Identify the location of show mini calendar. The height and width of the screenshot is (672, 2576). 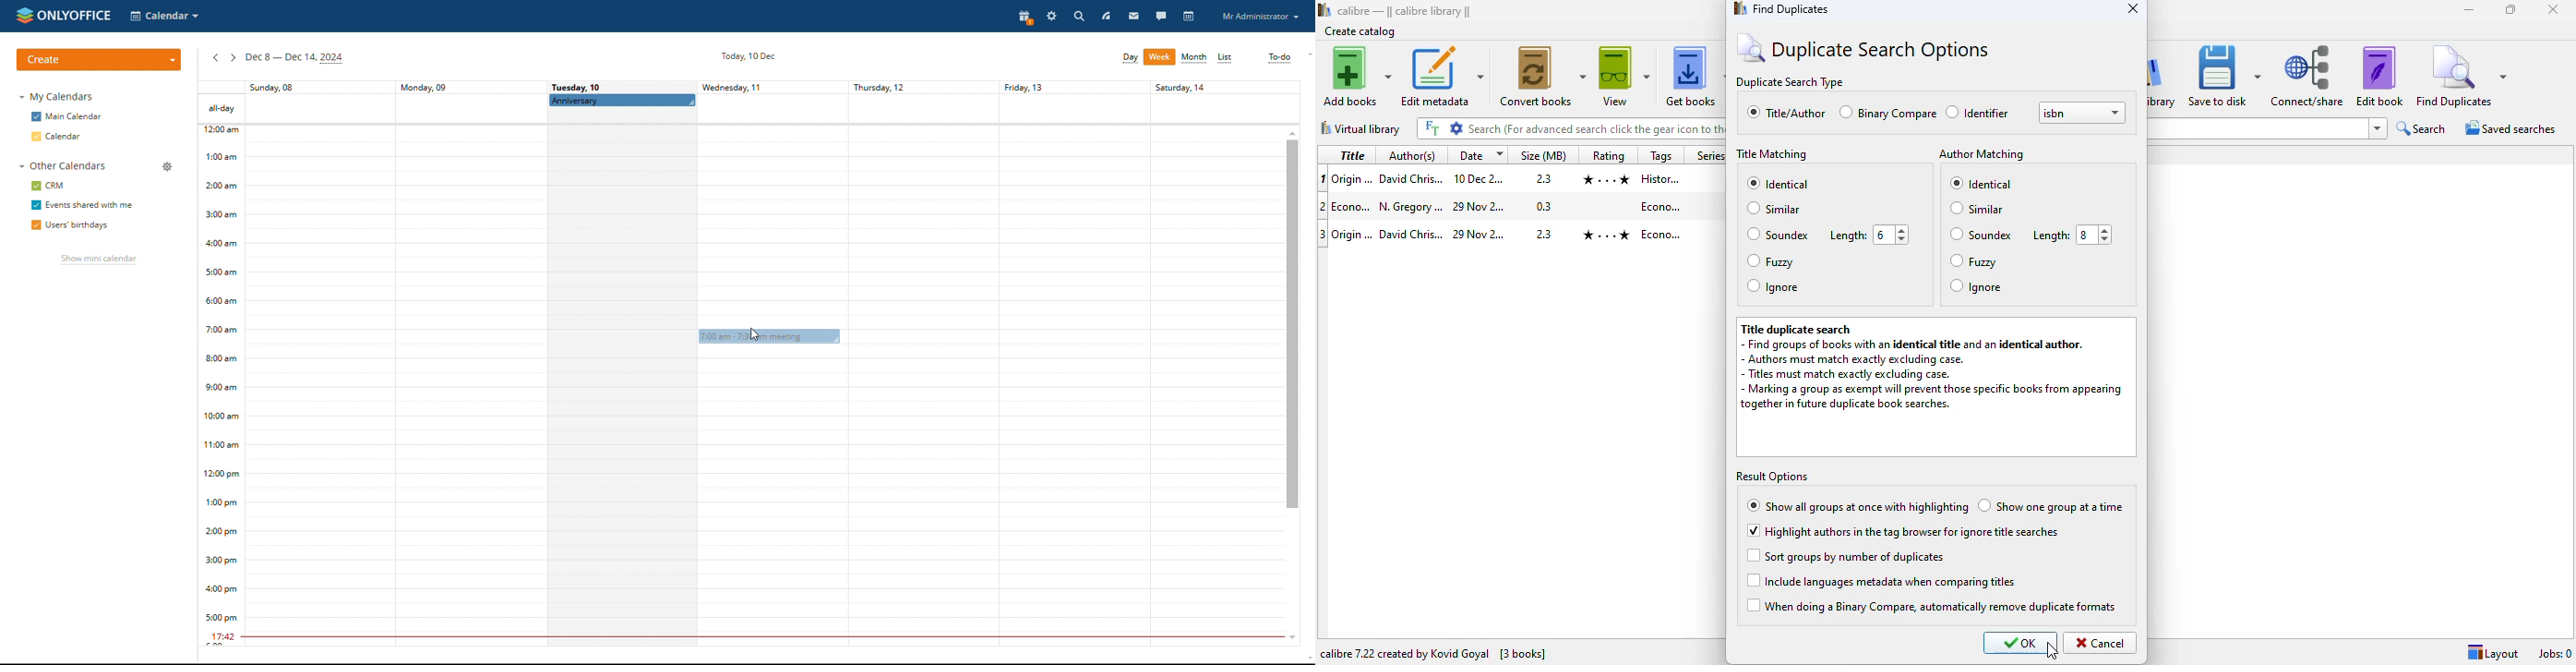
(99, 261).